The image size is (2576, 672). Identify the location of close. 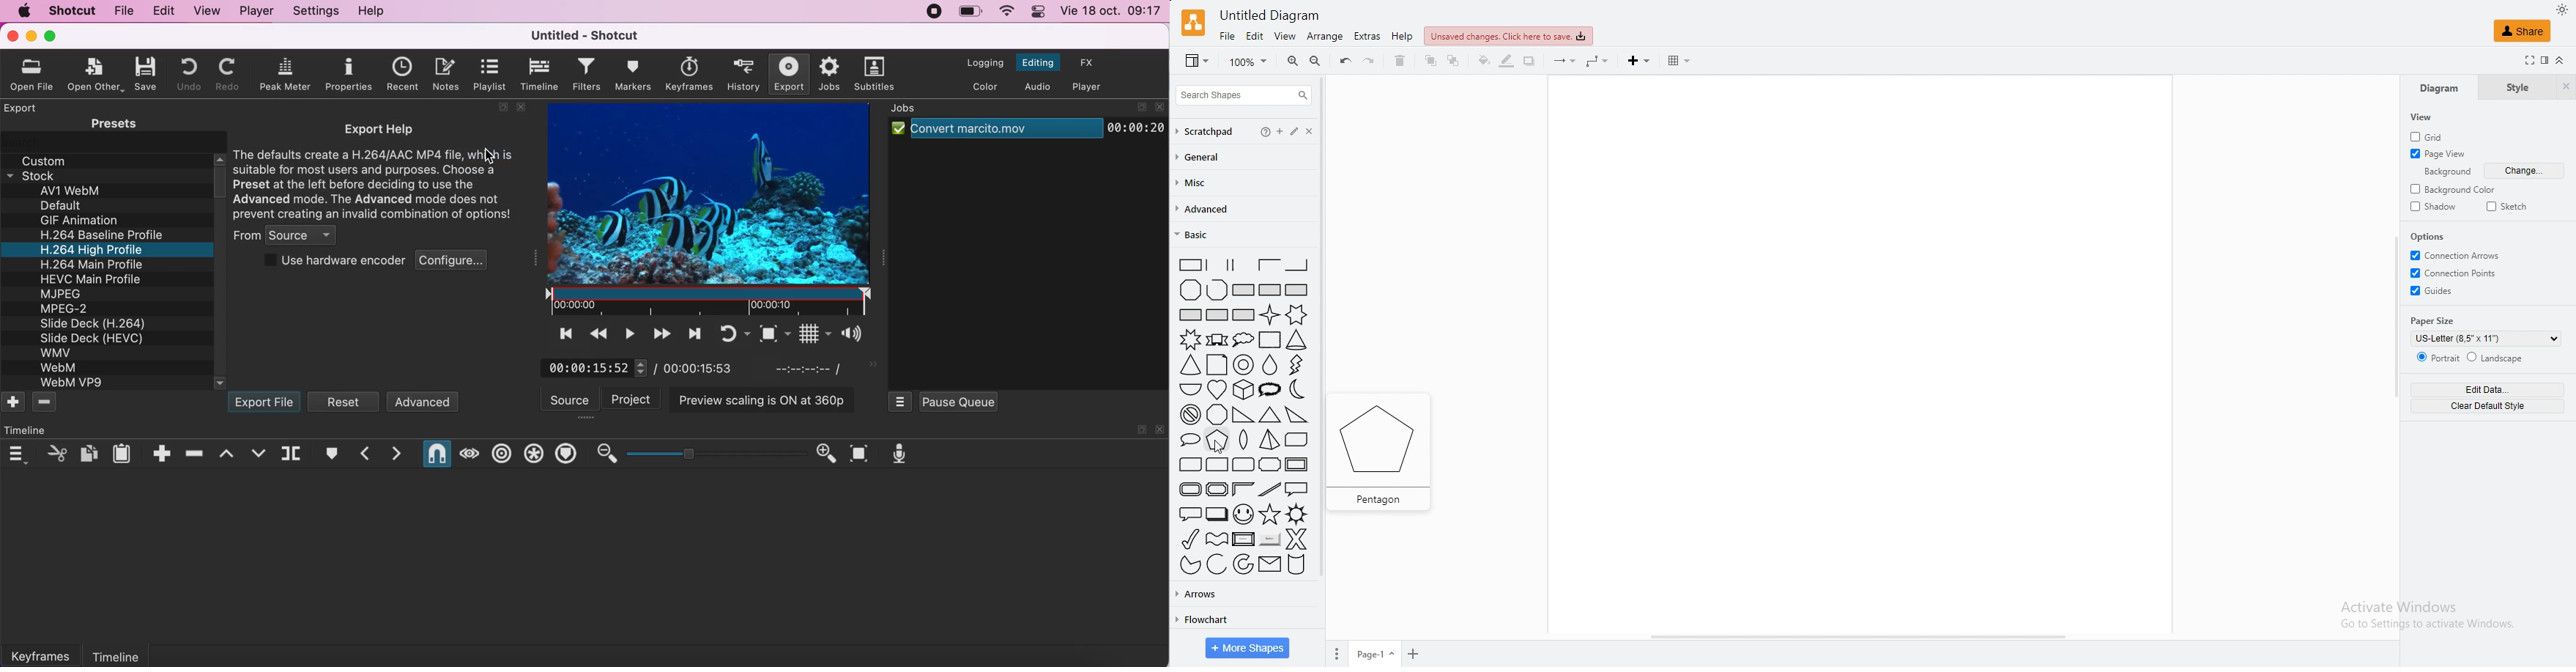
(1160, 429).